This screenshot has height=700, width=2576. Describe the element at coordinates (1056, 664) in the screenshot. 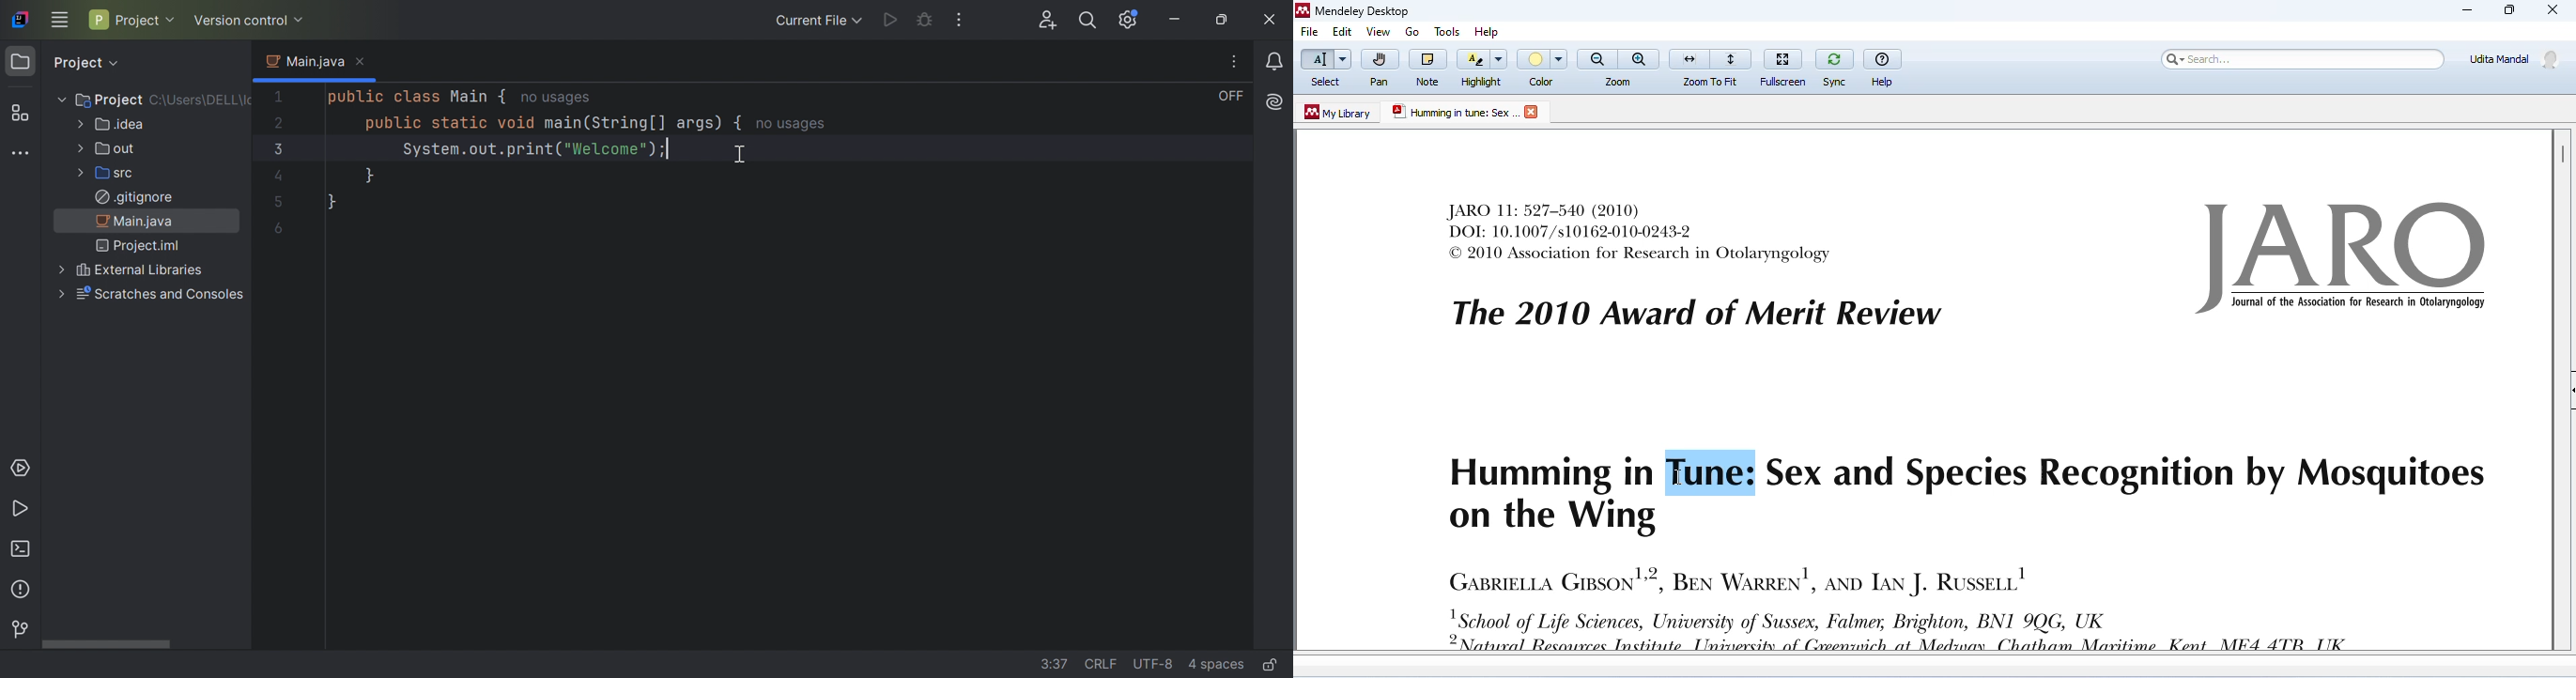

I see `3:37` at that location.